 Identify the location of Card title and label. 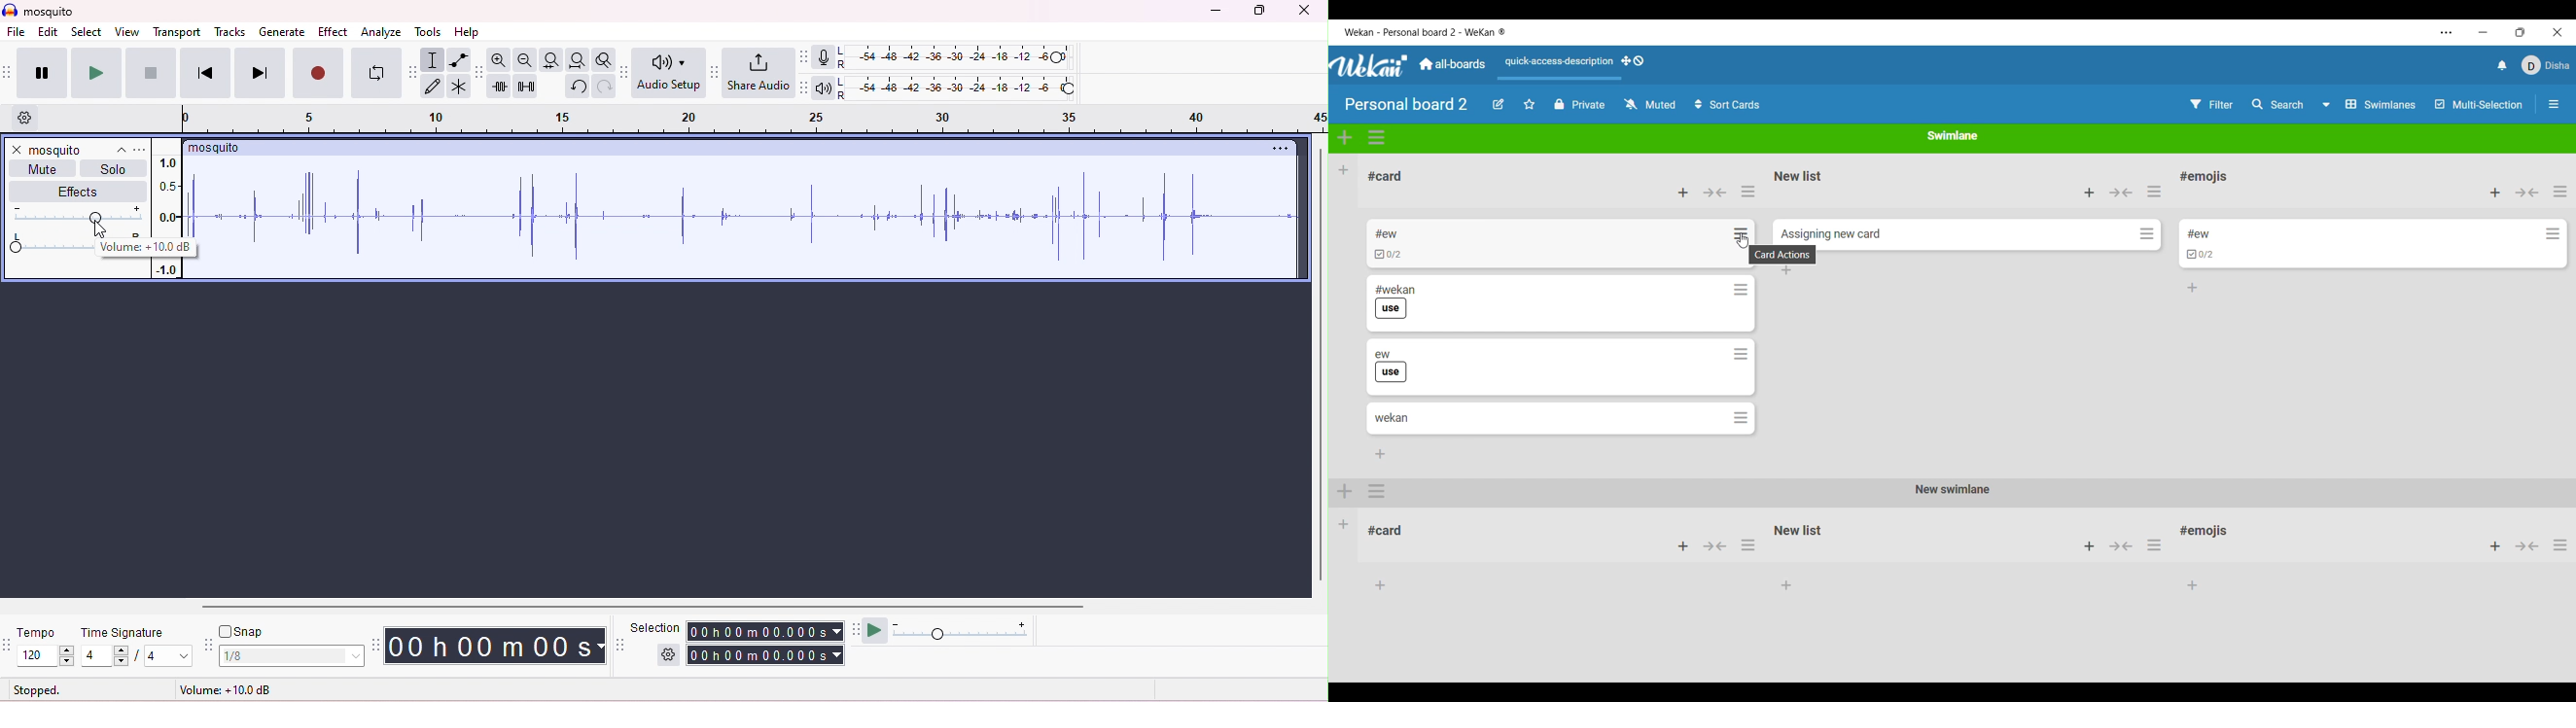
(1395, 302).